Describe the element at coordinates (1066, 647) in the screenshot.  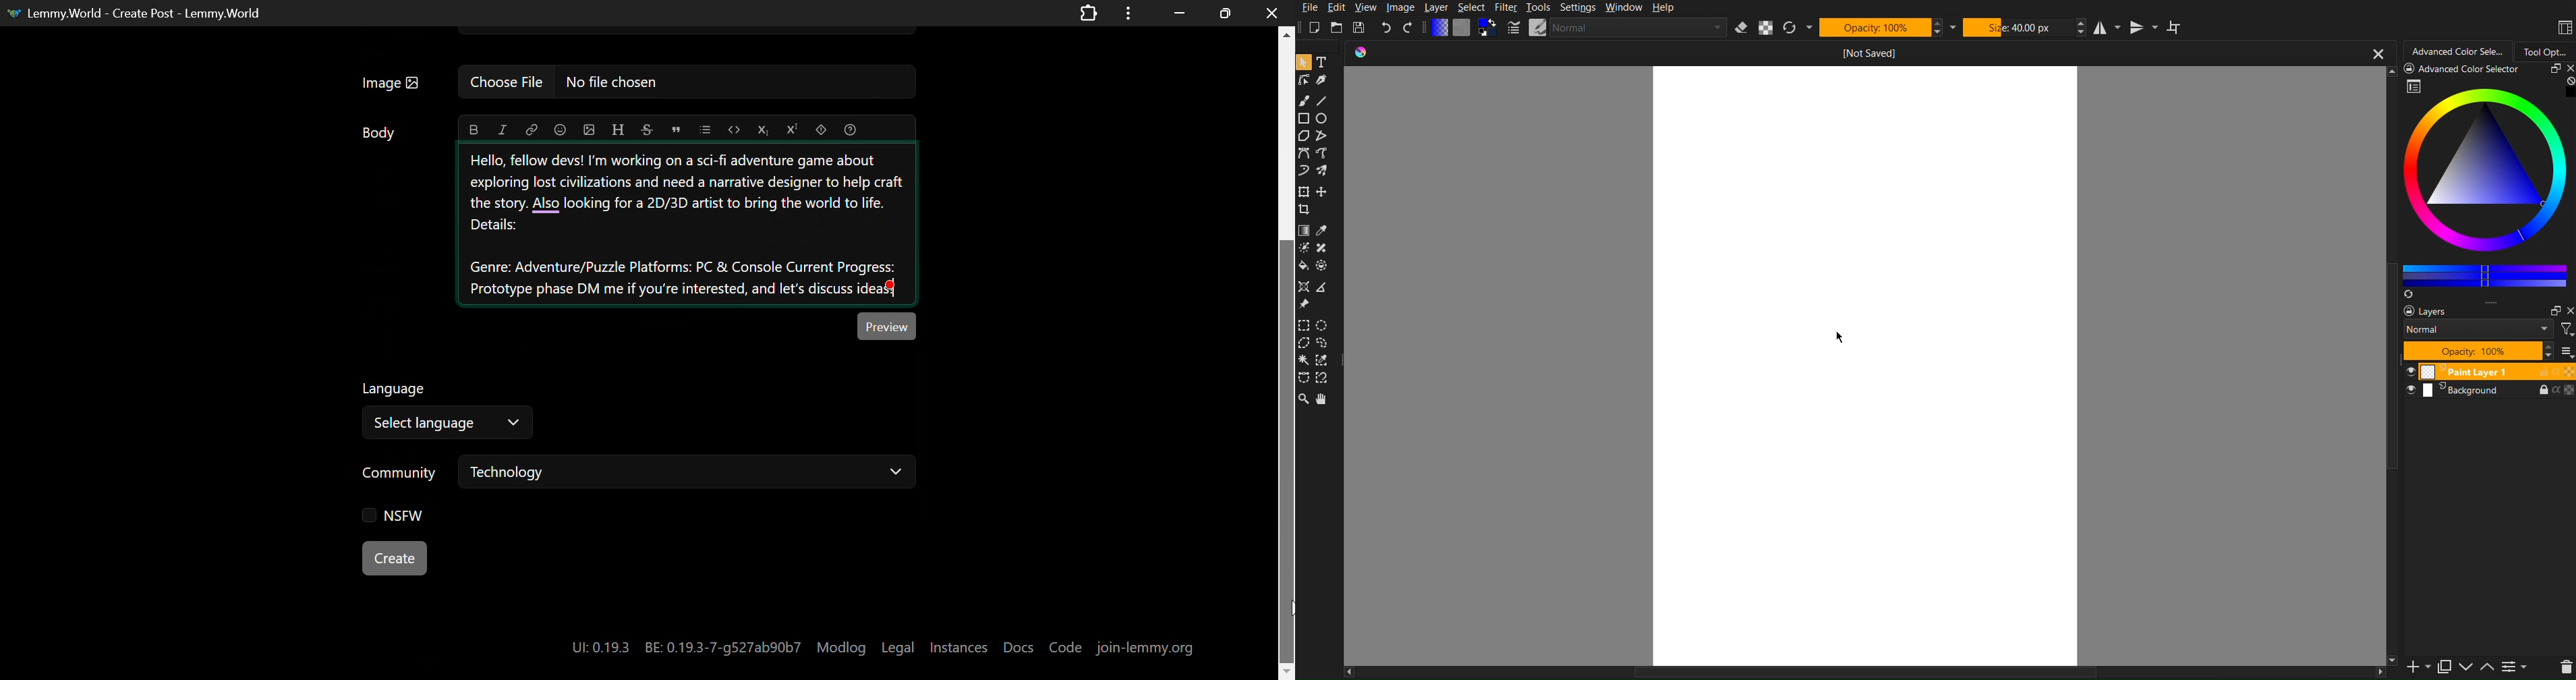
I see `Code` at that location.